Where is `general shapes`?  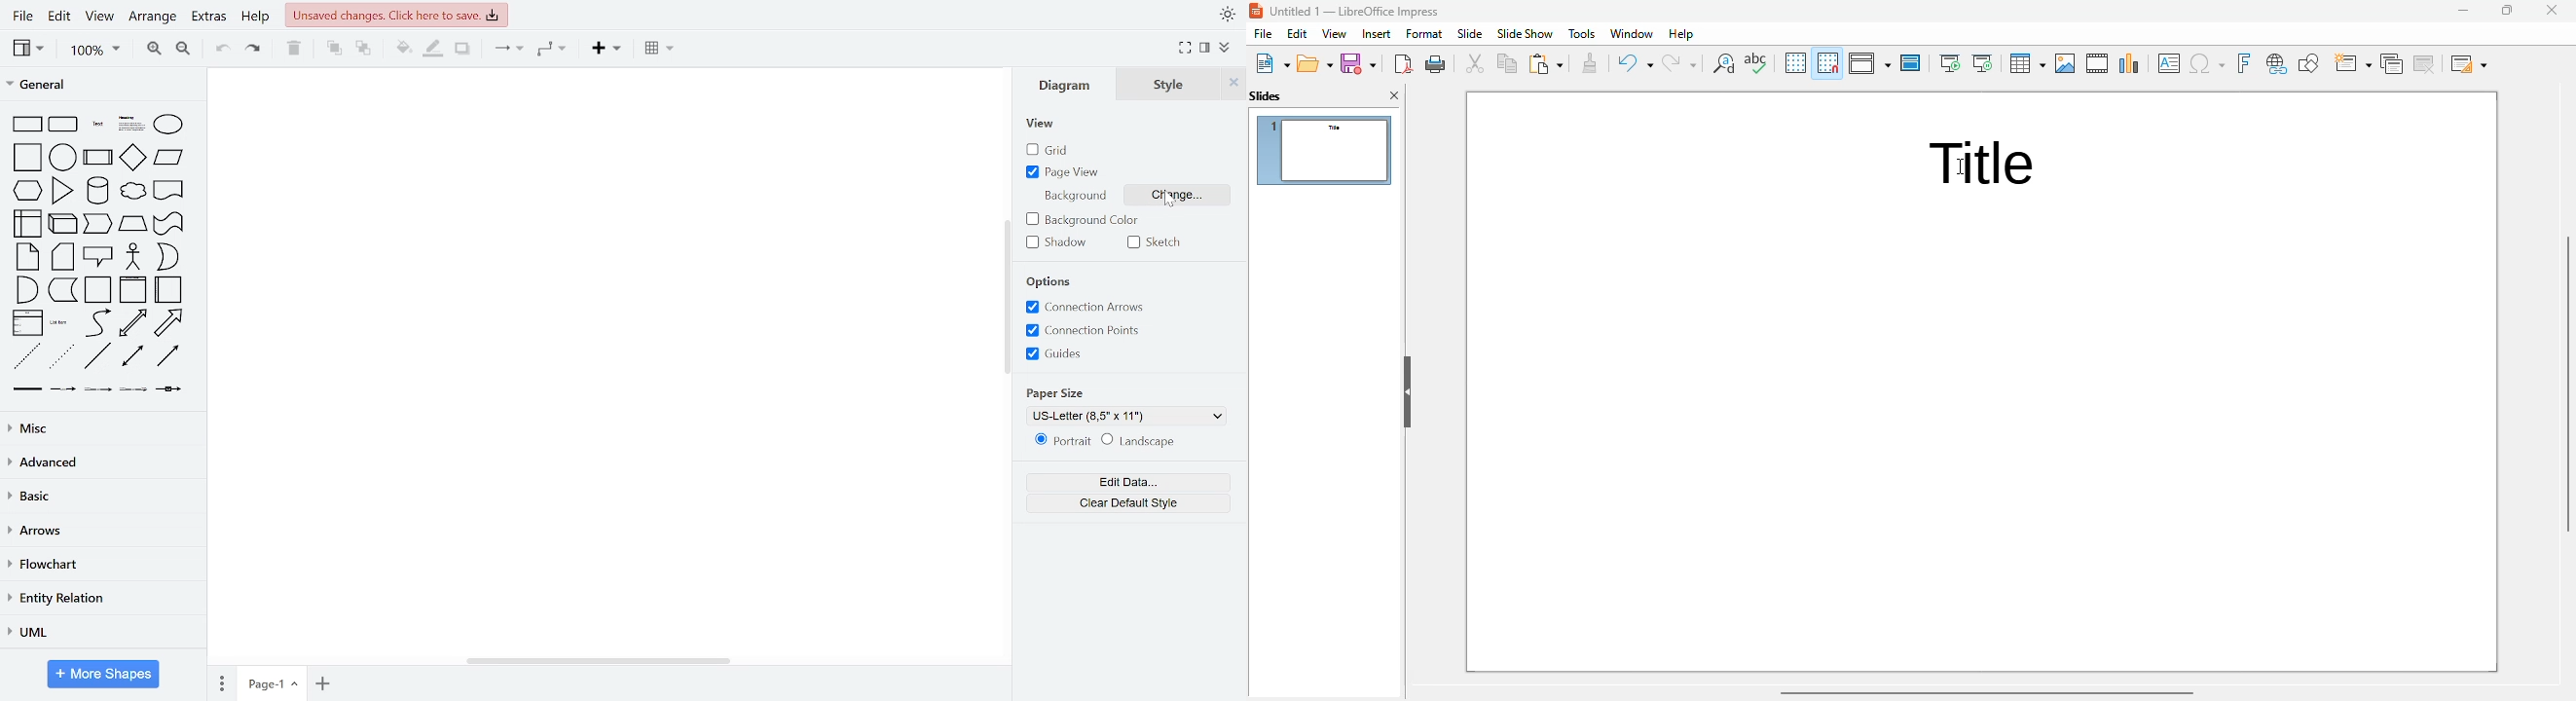 general shapes is located at coordinates (168, 389).